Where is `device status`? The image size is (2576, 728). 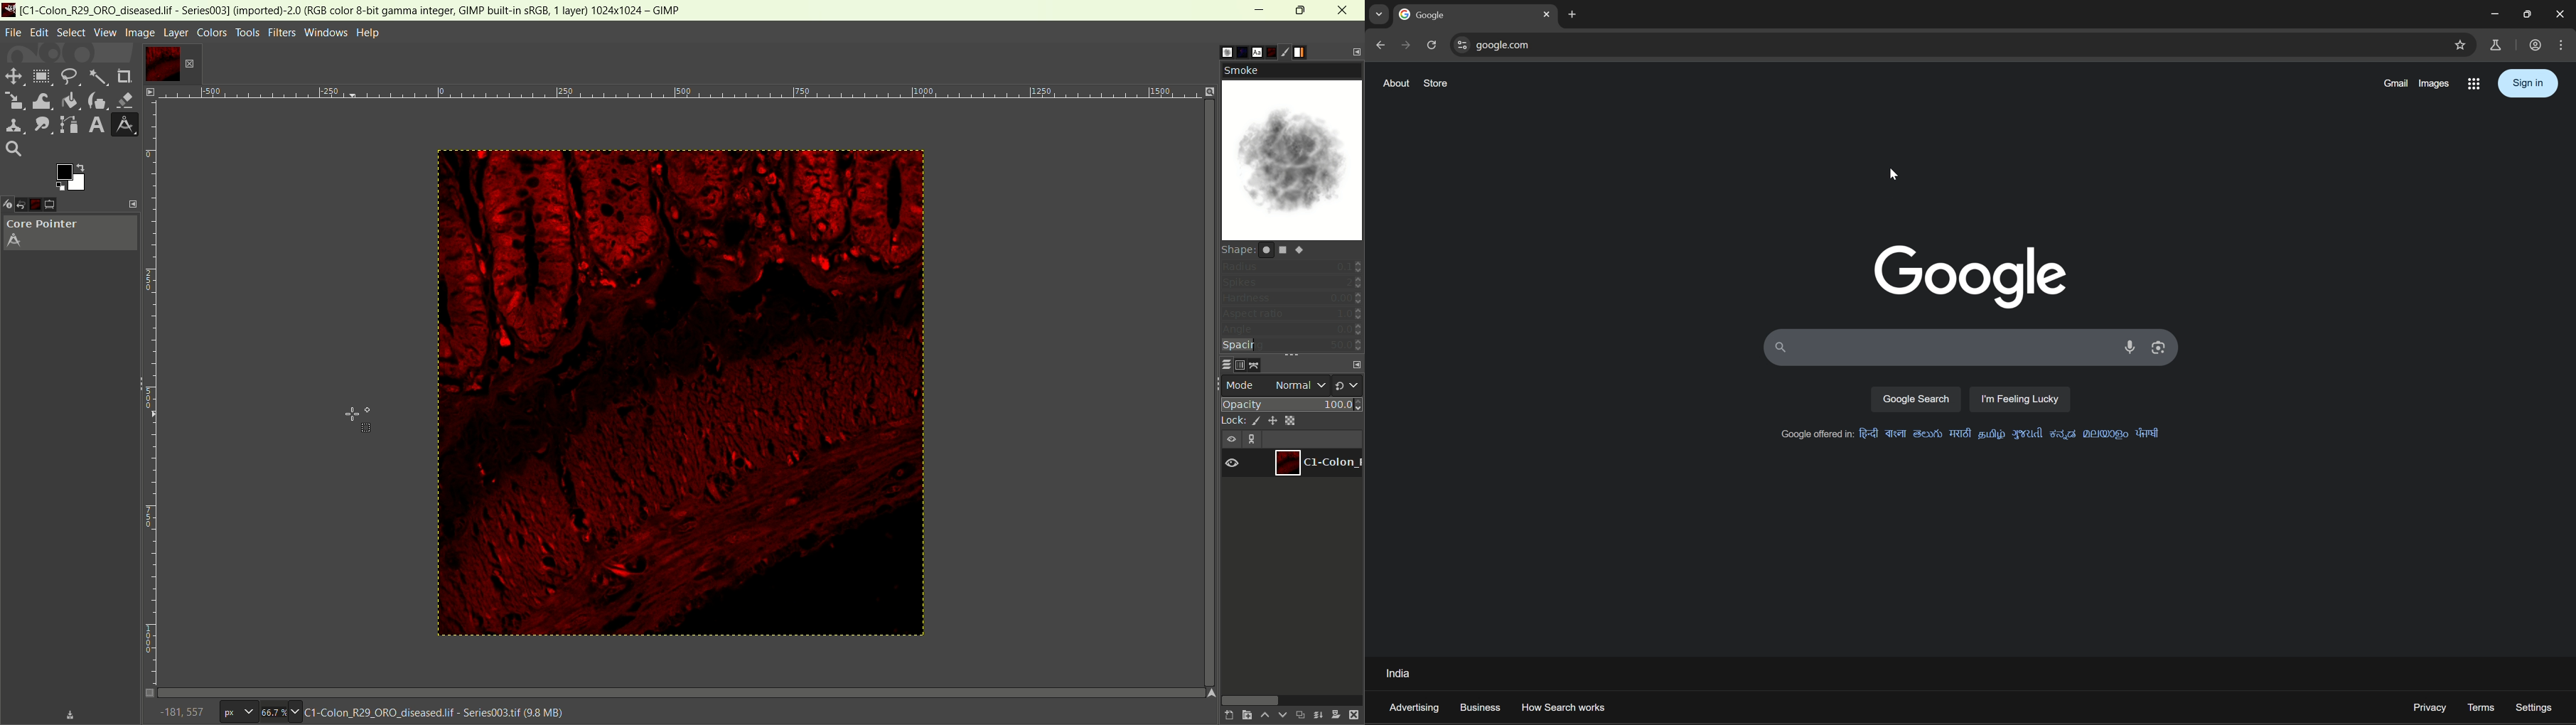 device status is located at coordinates (9, 205).